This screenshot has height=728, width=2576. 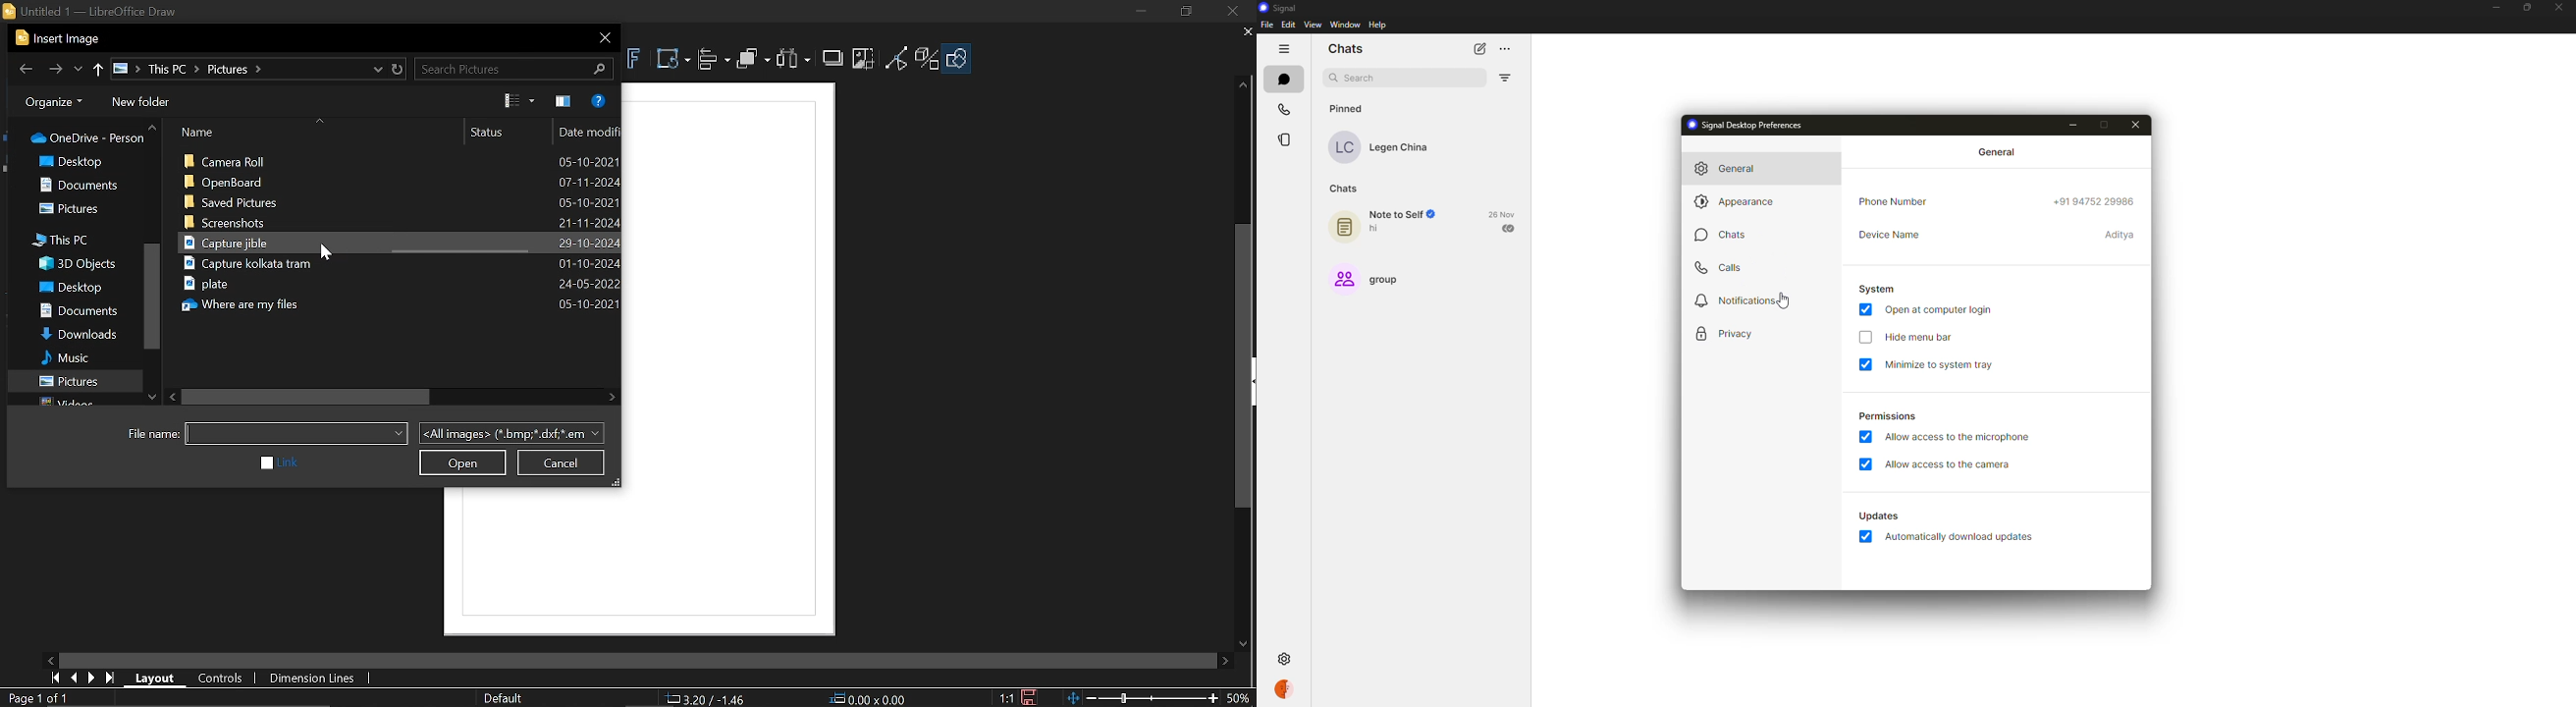 What do you see at coordinates (1888, 234) in the screenshot?
I see `device name` at bounding box center [1888, 234].